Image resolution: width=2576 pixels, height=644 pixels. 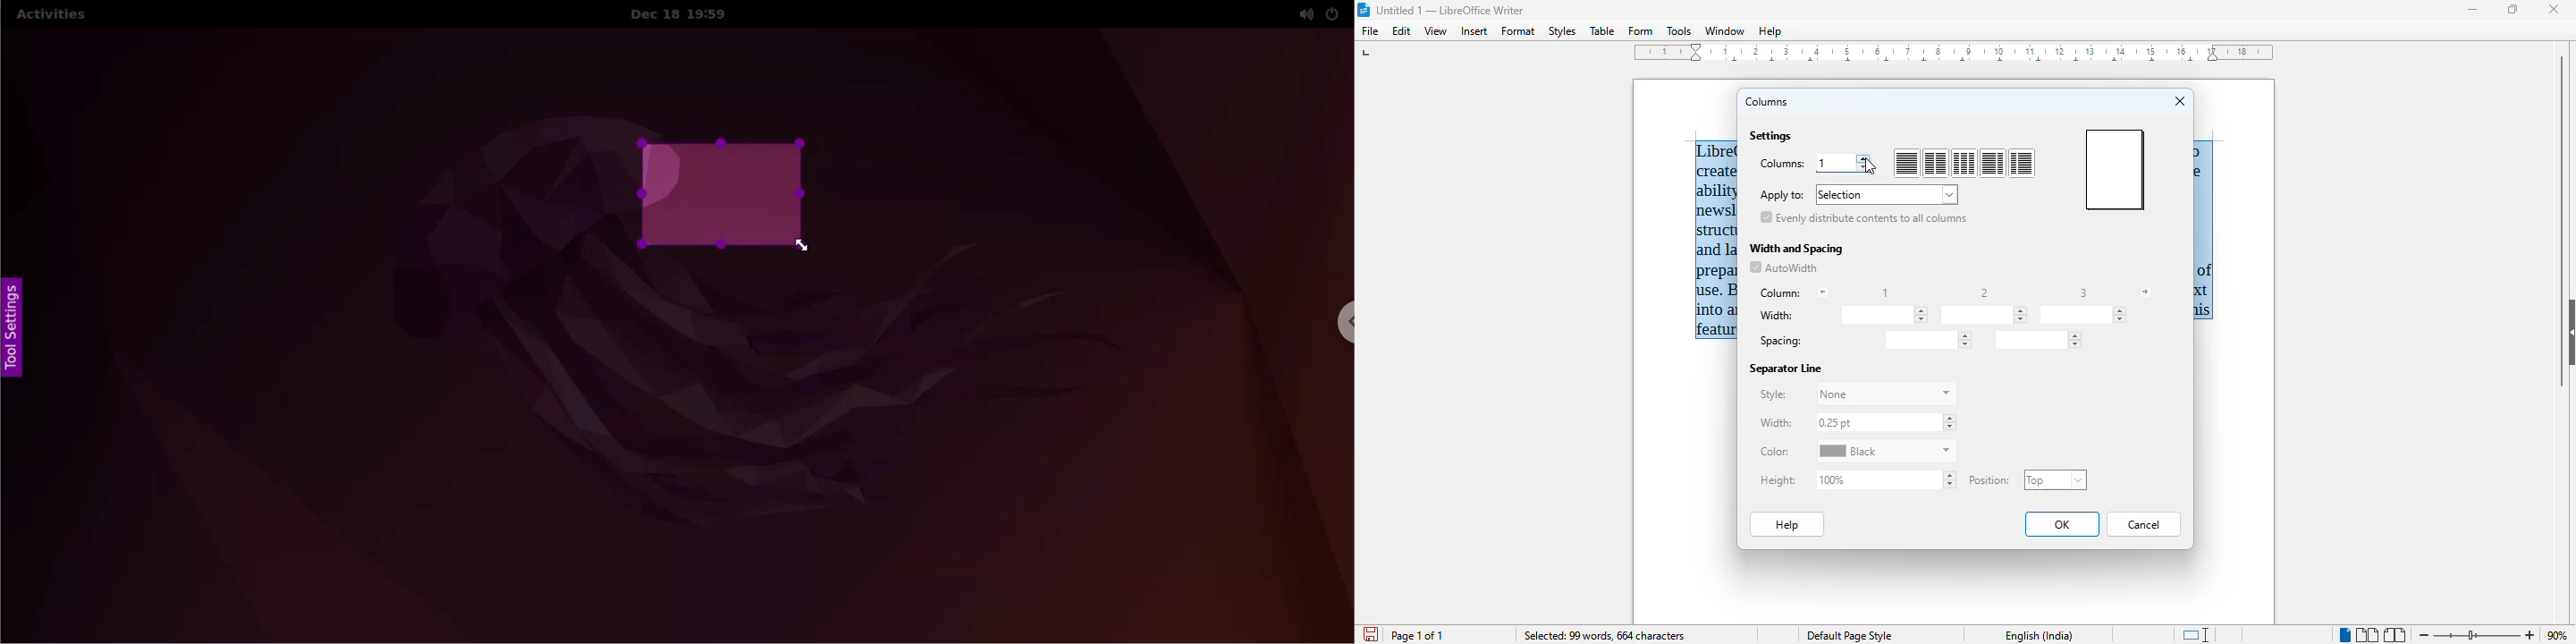 What do you see at coordinates (1403, 31) in the screenshot?
I see `edit` at bounding box center [1403, 31].